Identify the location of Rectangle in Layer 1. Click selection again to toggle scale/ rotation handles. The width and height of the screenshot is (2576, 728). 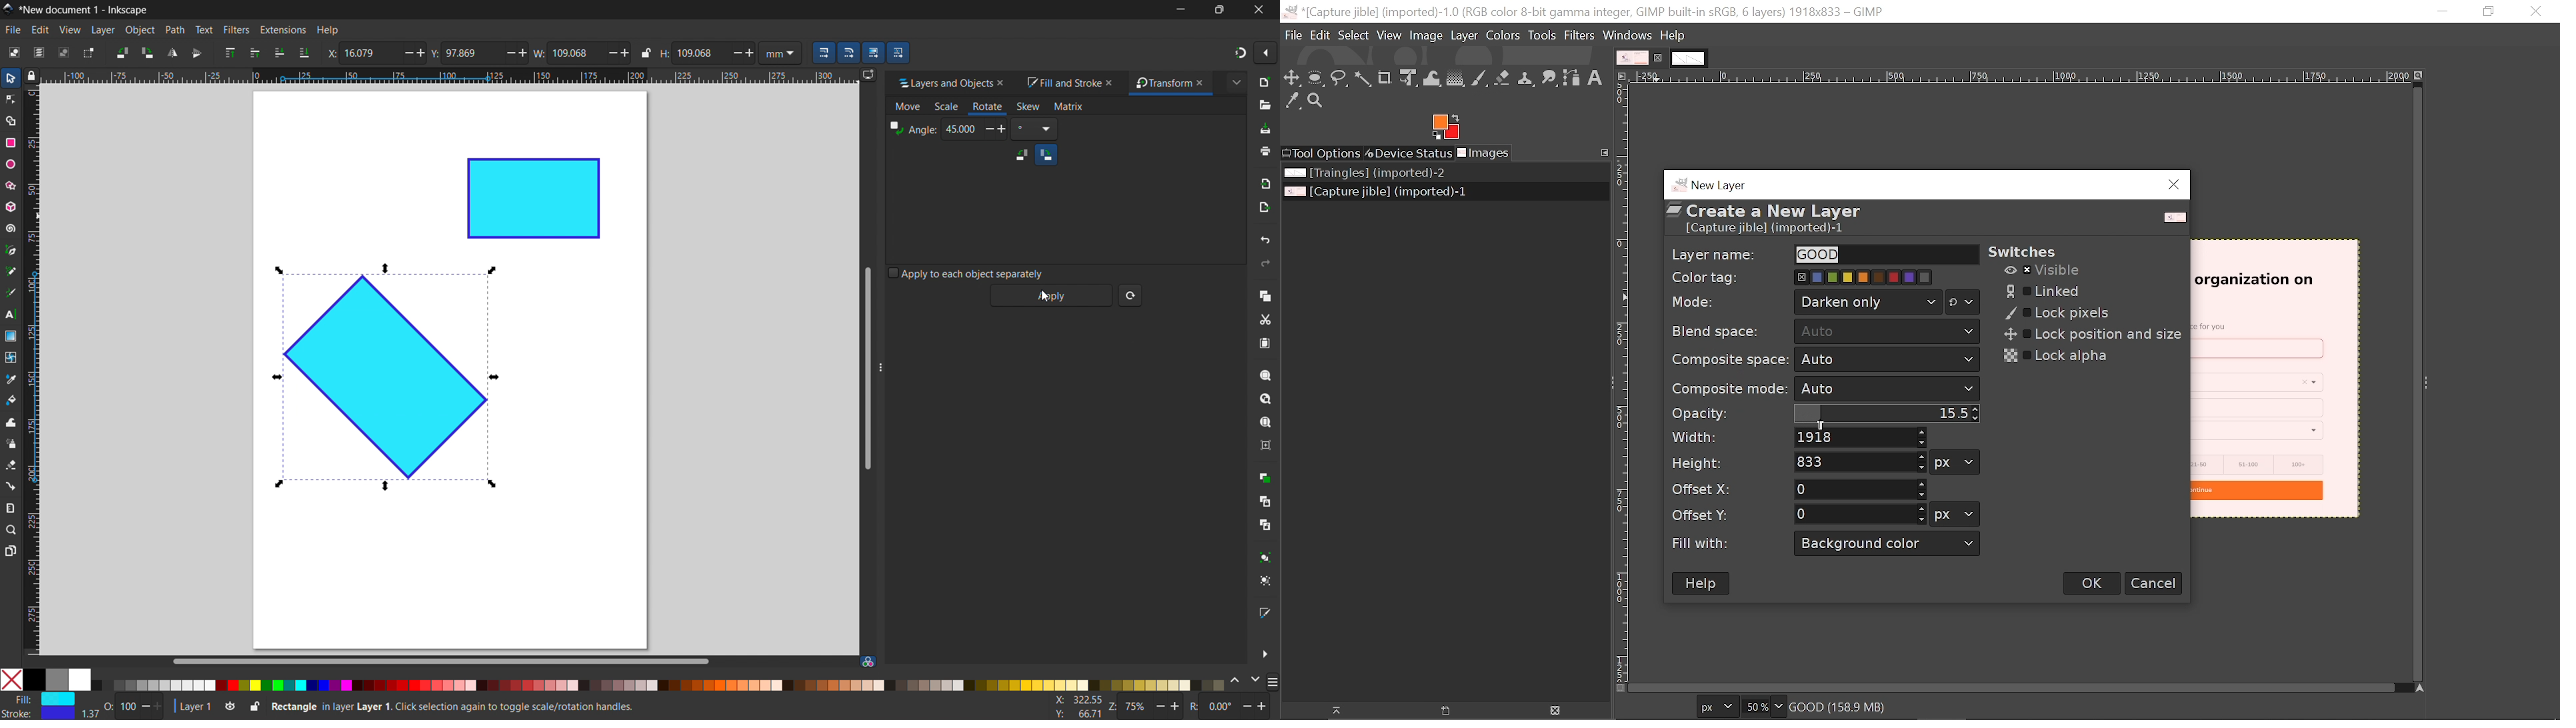
(455, 705).